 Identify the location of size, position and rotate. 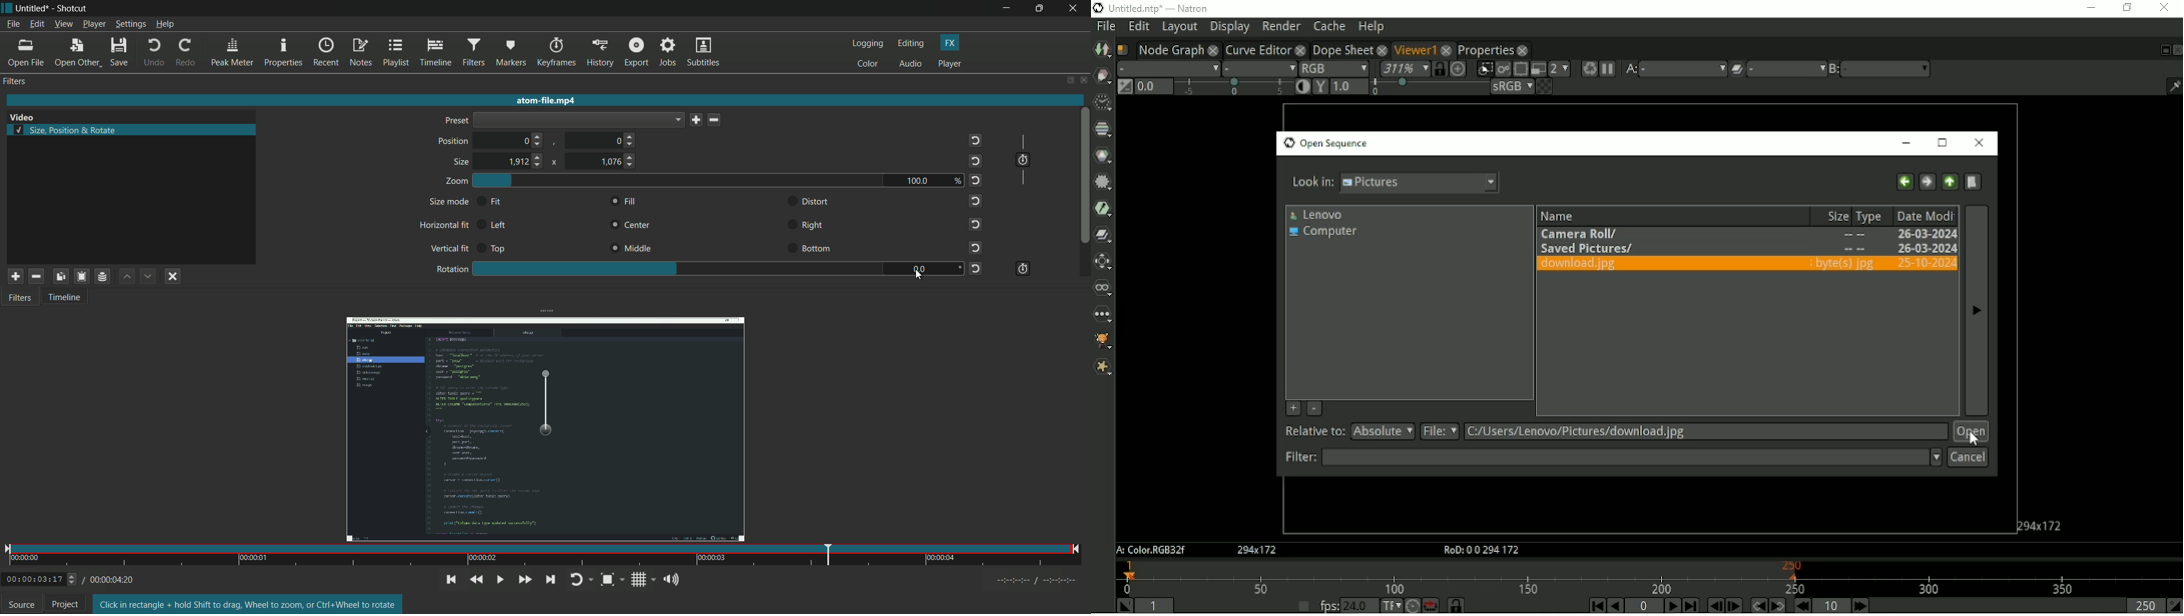
(66, 130).